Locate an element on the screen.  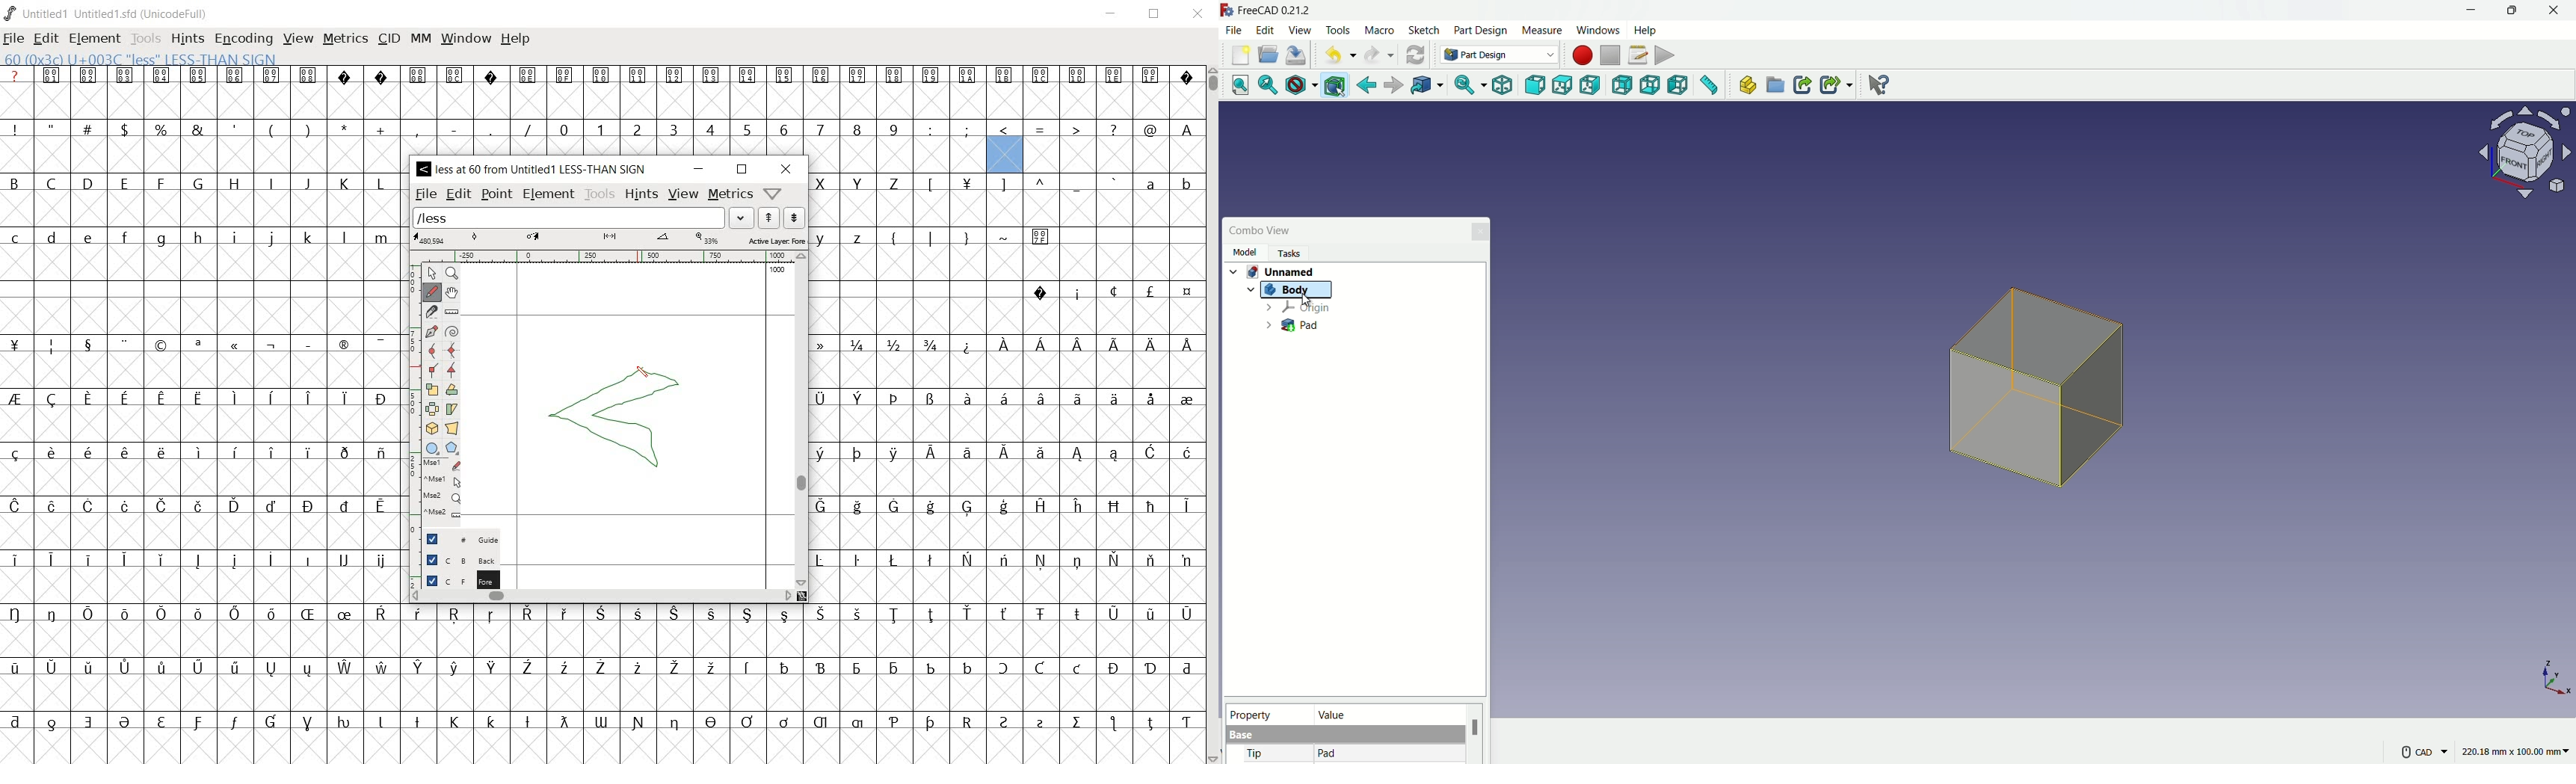
back view is located at coordinates (1624, 86).